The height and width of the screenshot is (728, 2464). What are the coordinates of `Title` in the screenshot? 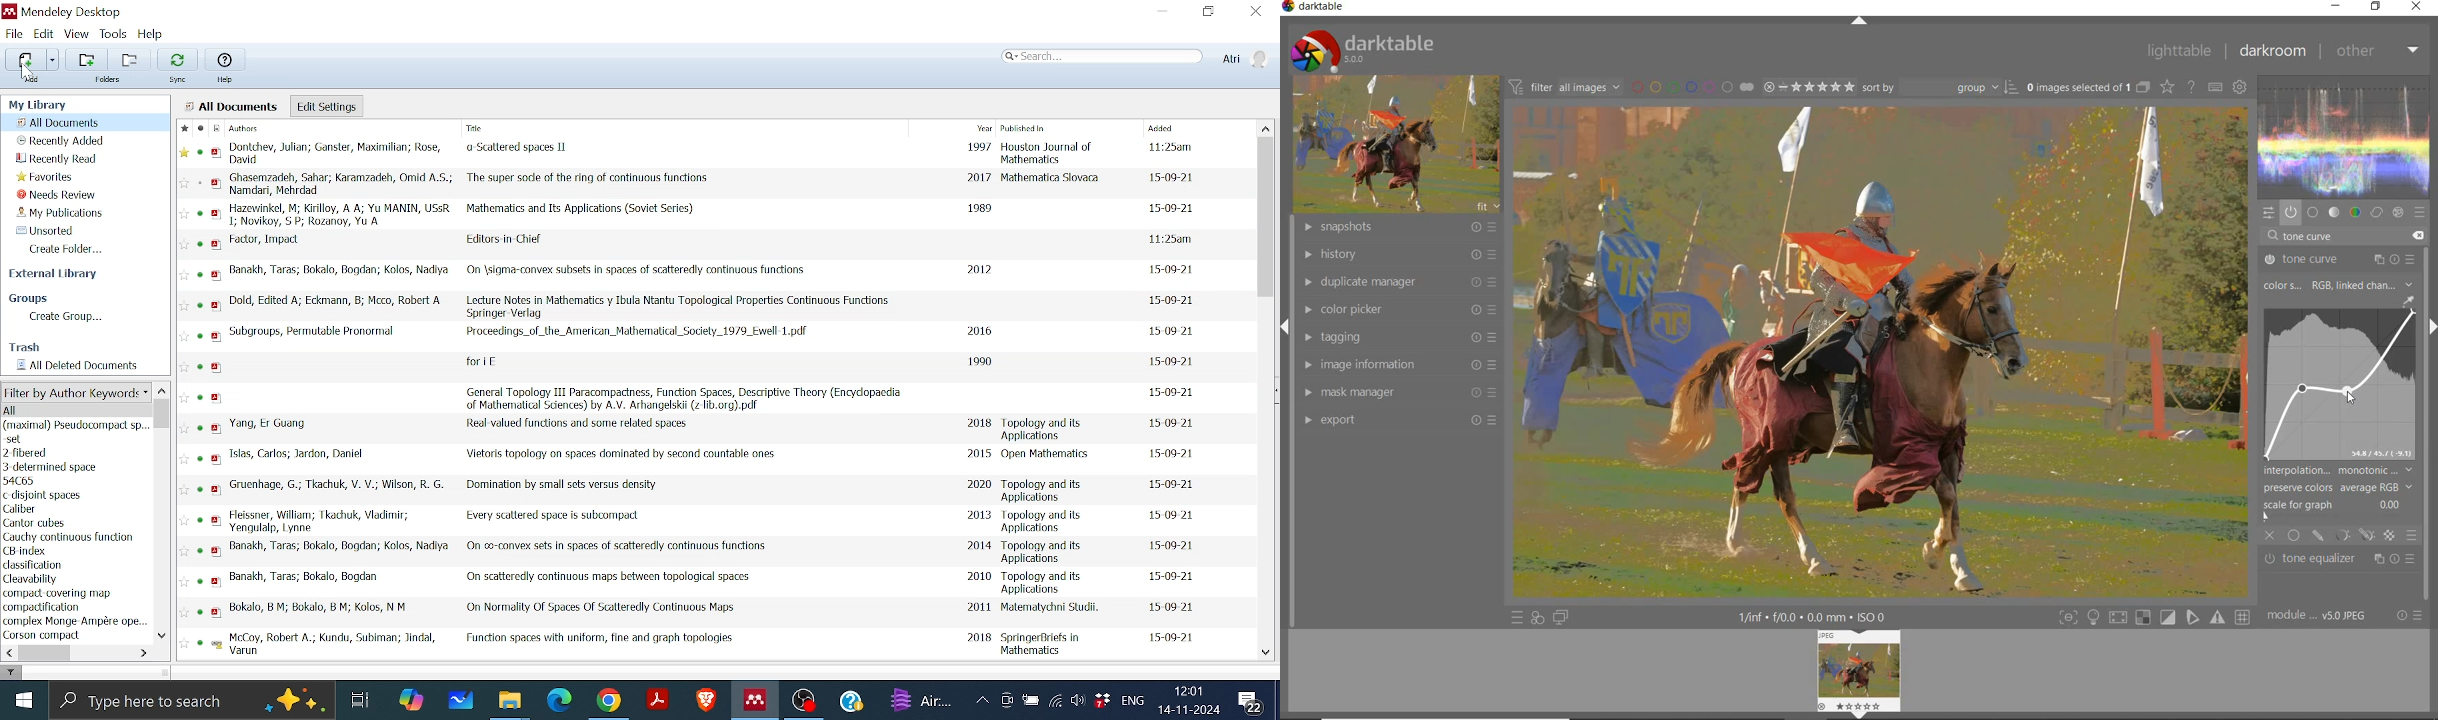 It's located at (637, 271).